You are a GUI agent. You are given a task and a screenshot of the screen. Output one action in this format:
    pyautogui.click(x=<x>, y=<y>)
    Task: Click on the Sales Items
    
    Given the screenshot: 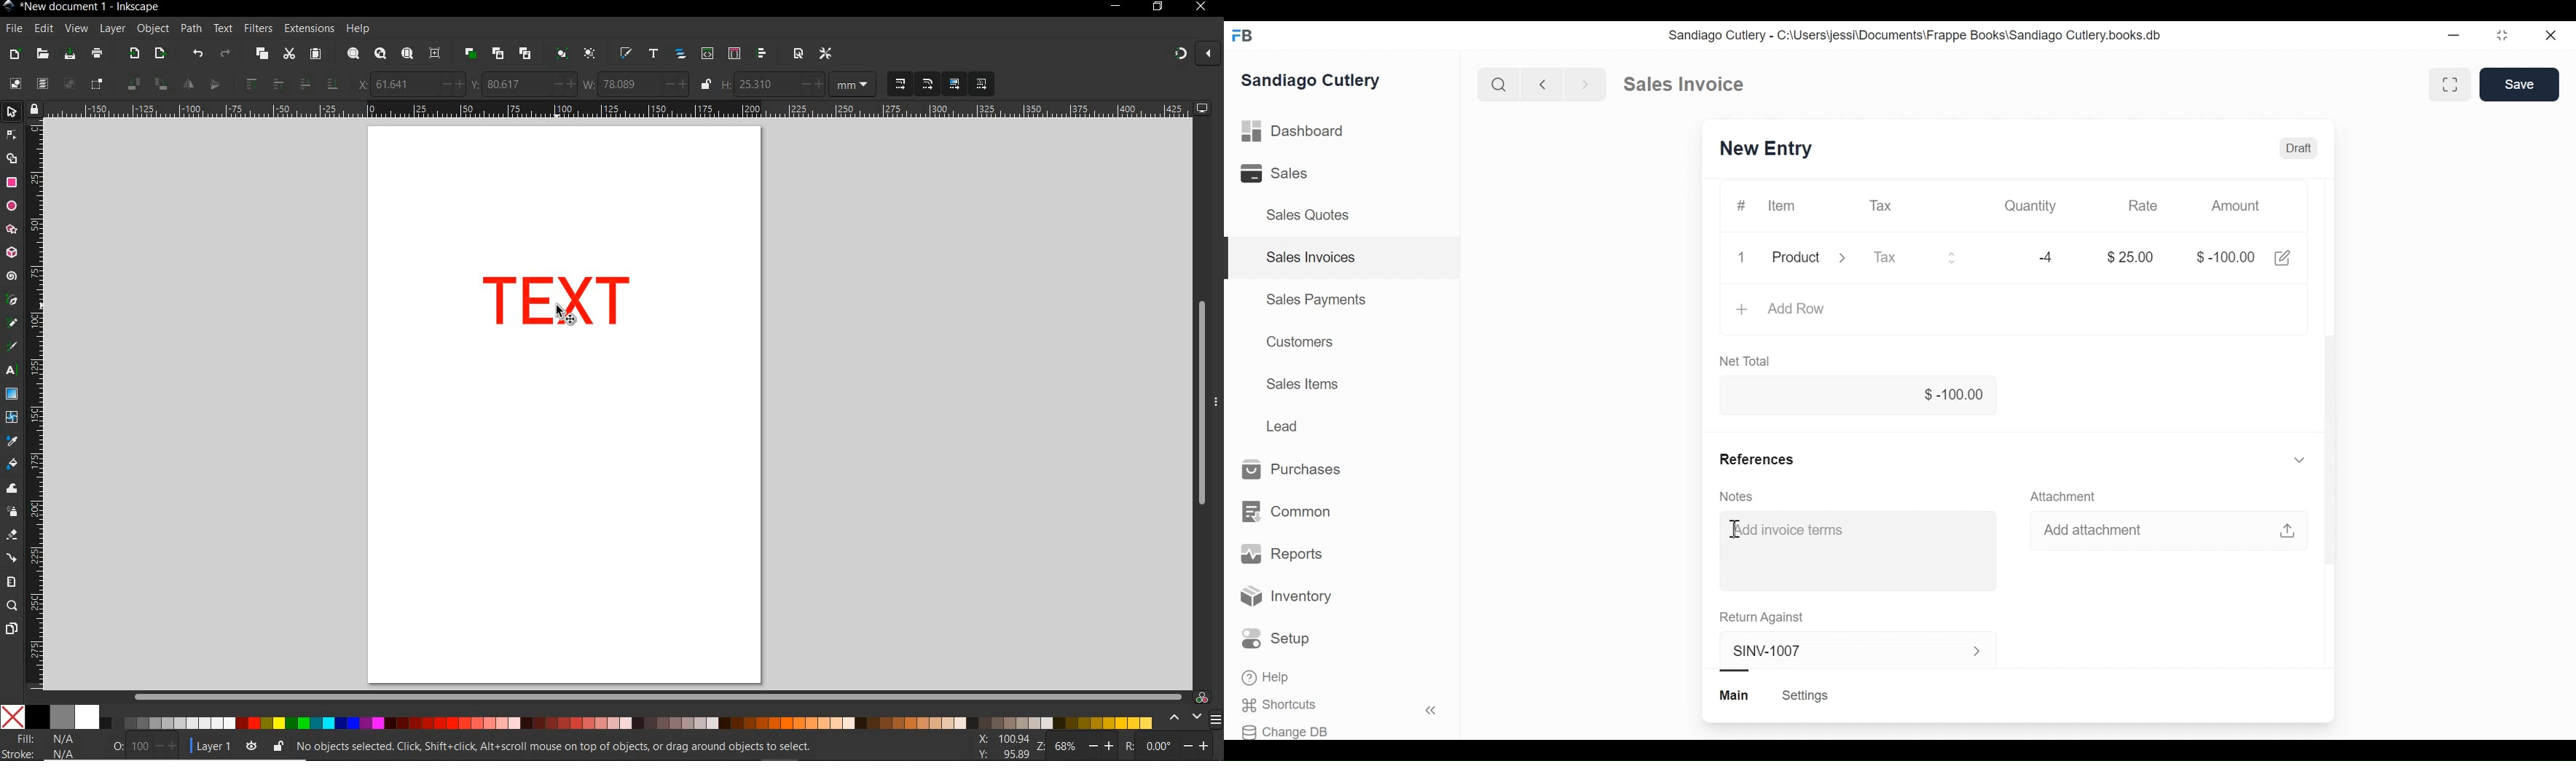 What is the action you would take?
    pyautogui.click(x=1302, y=383)
    